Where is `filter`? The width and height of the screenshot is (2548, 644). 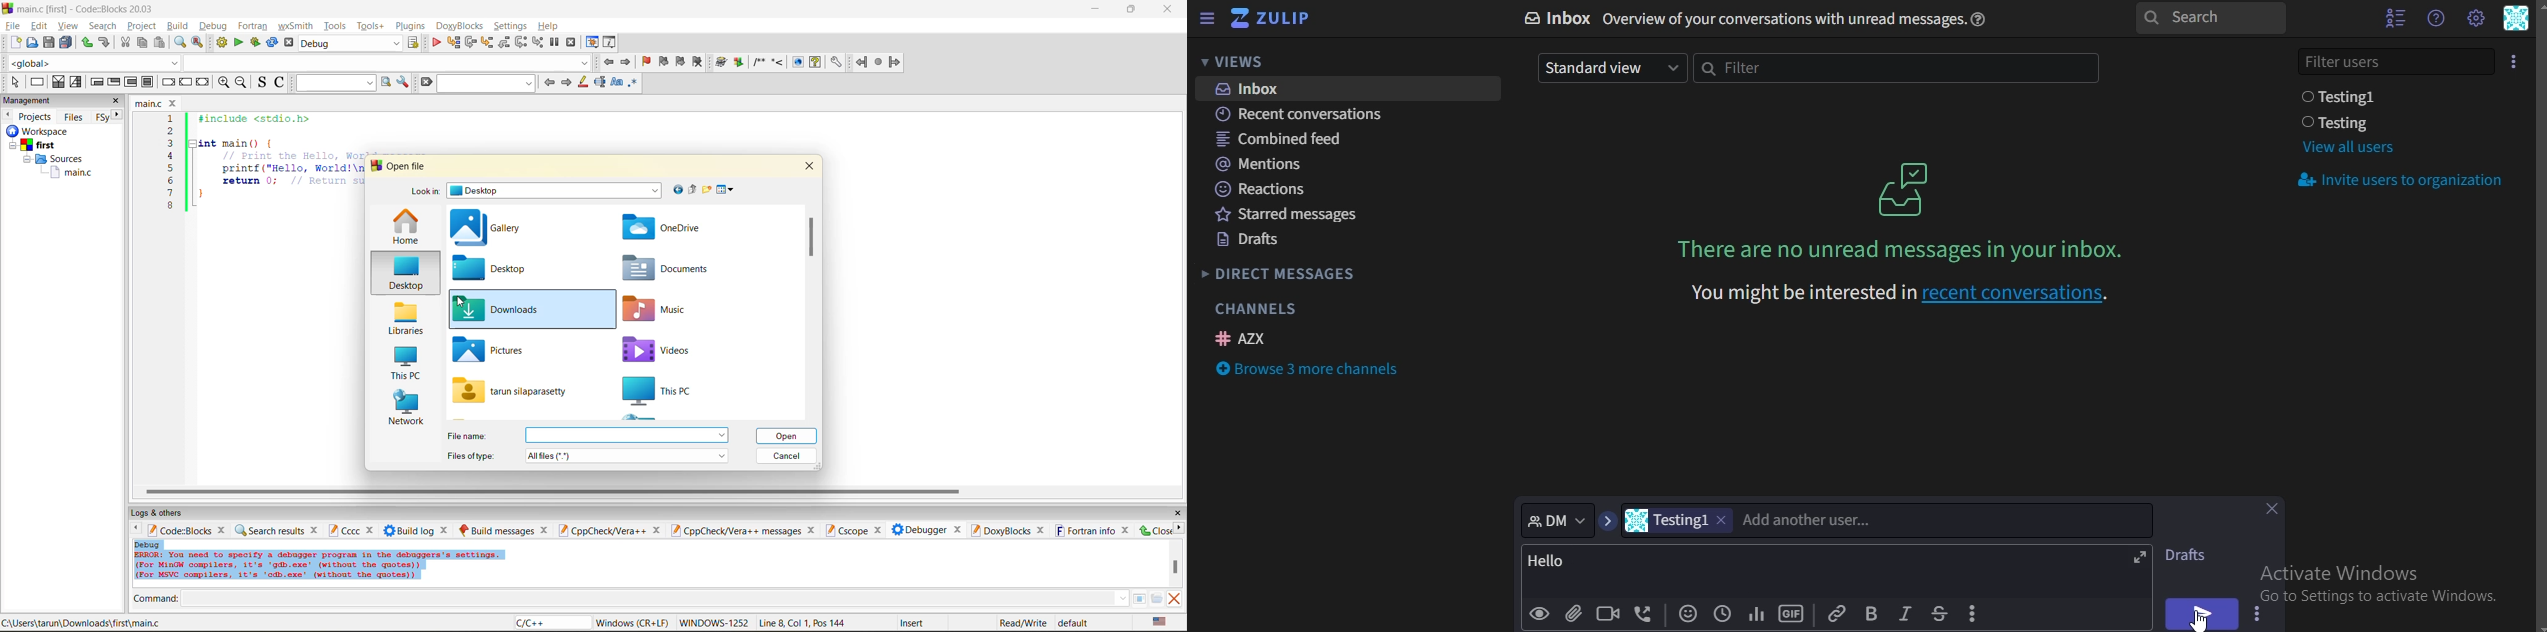 filter is located at coordinates (1893, 69).